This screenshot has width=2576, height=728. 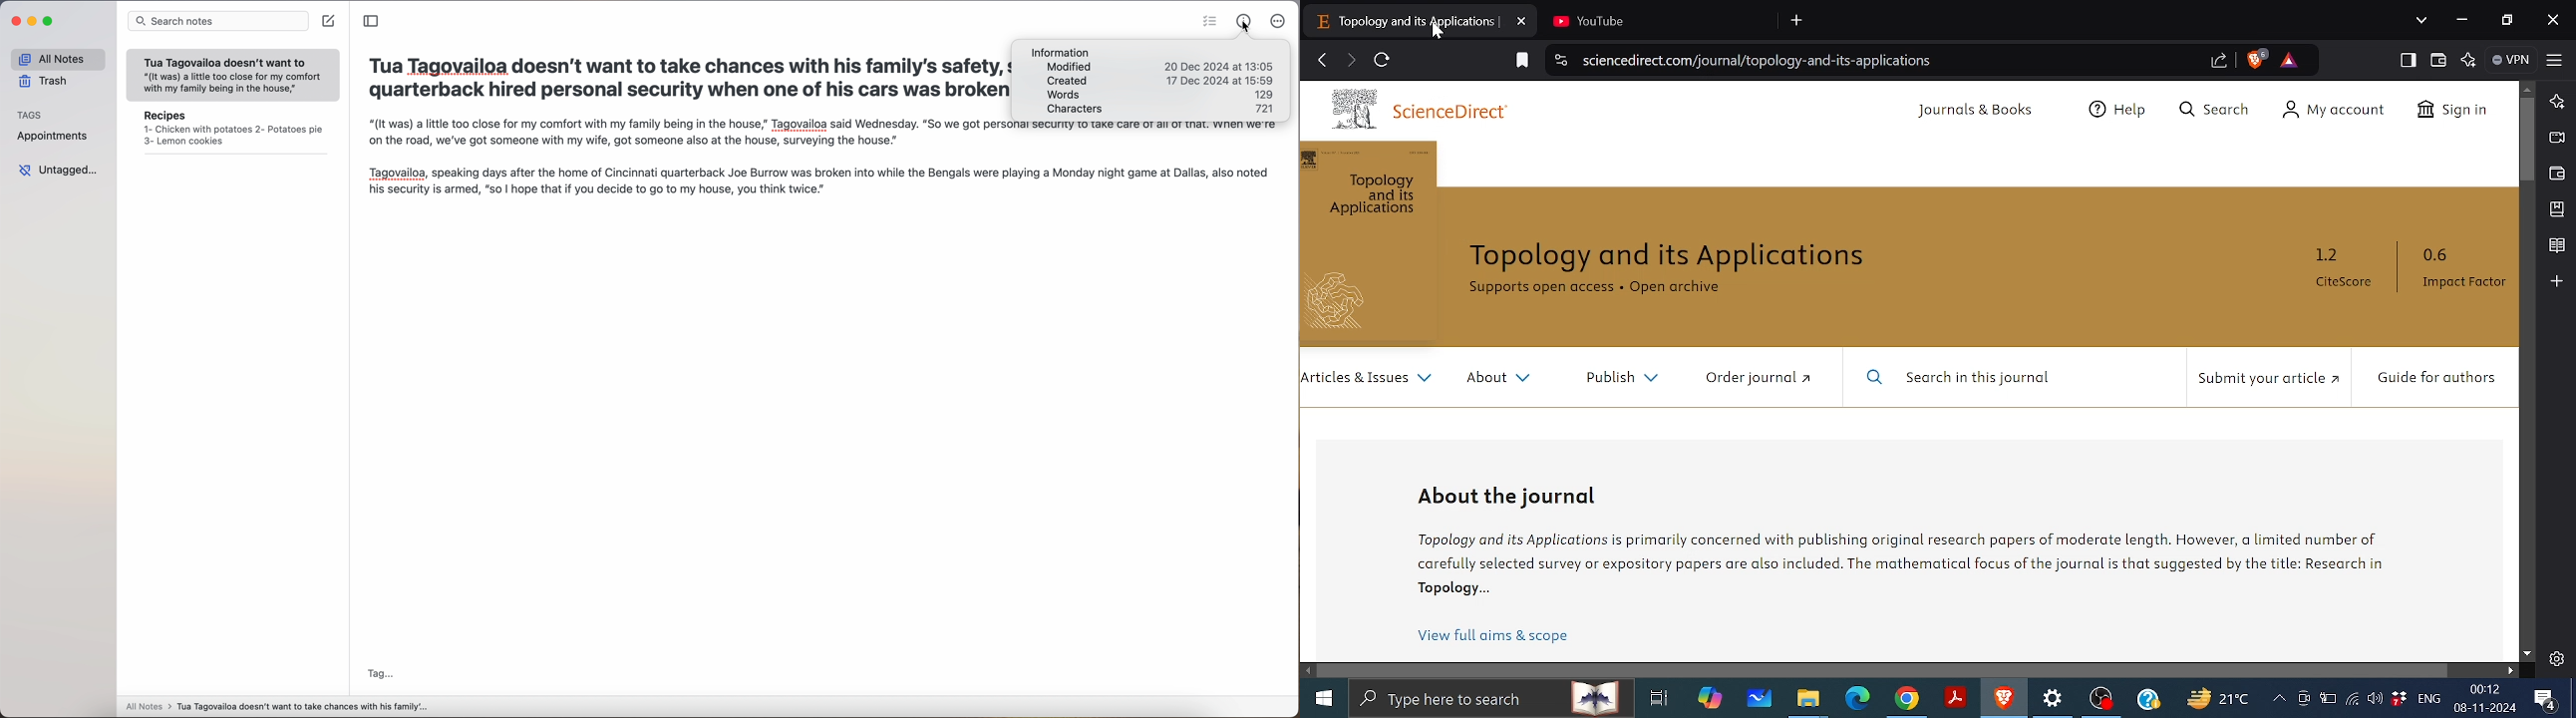 I want to click on Vertical scroll bar, so click(x=2528, y=141).